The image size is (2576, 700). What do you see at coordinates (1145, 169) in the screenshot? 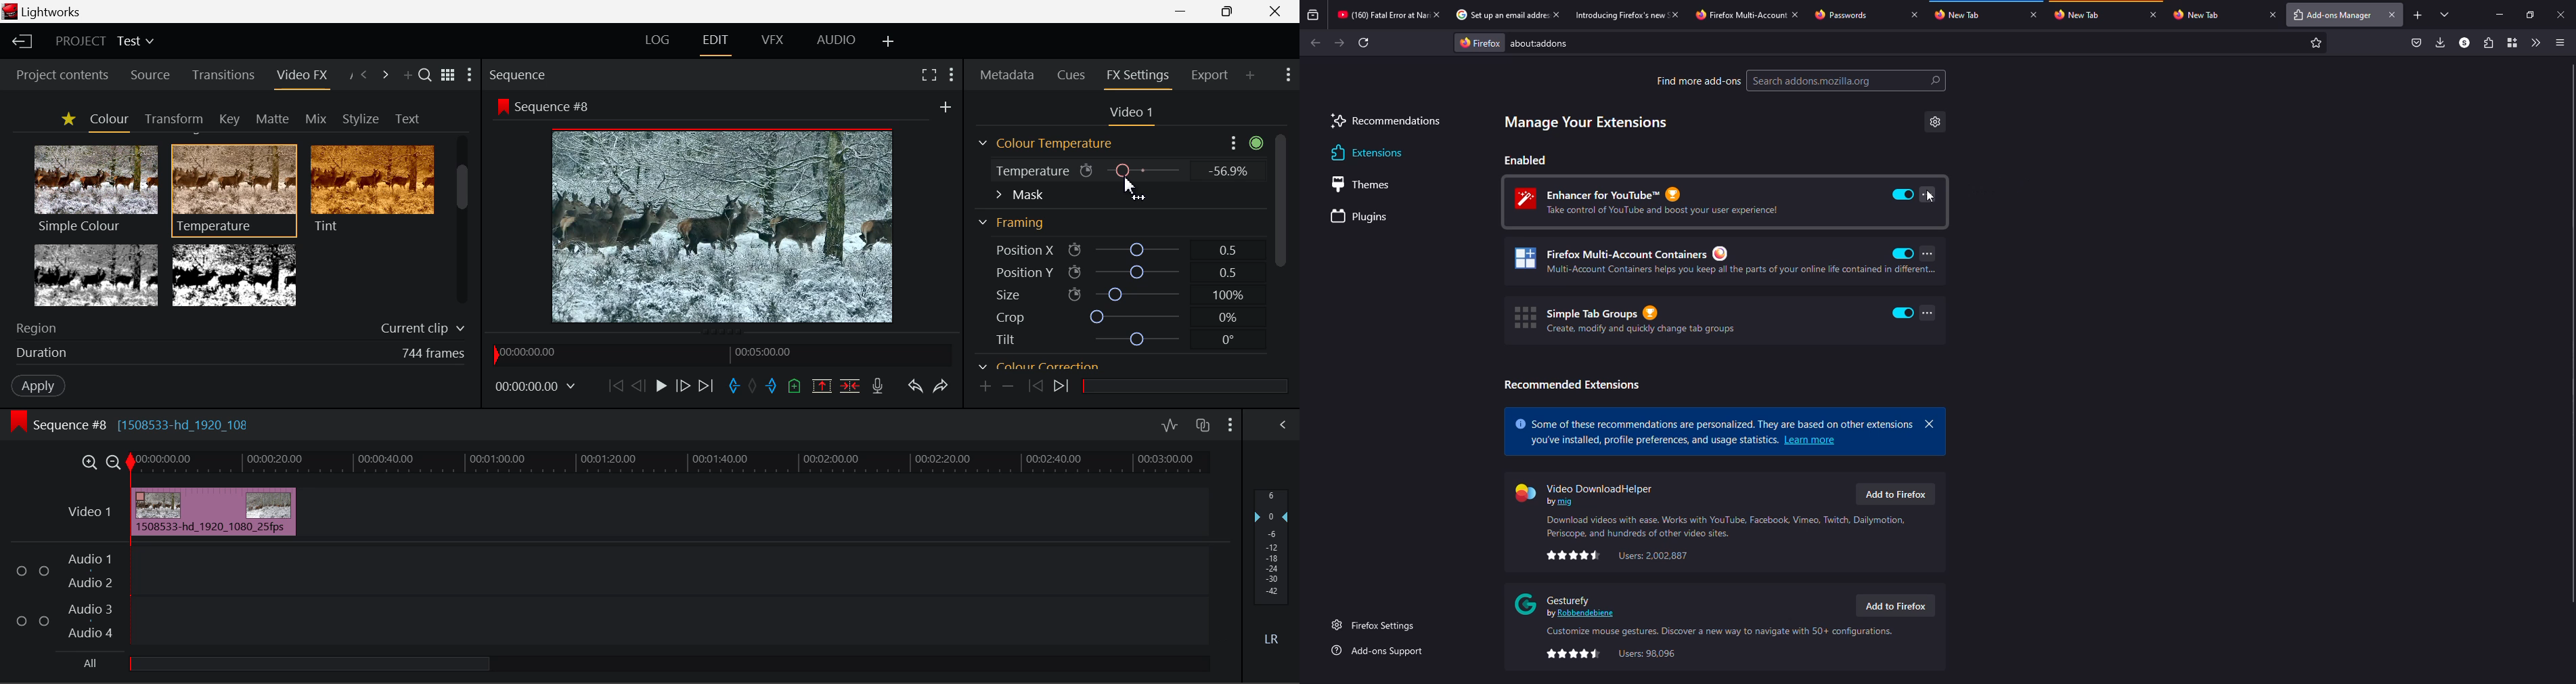
I see `Temperature` at bounding box center [1145, 169].